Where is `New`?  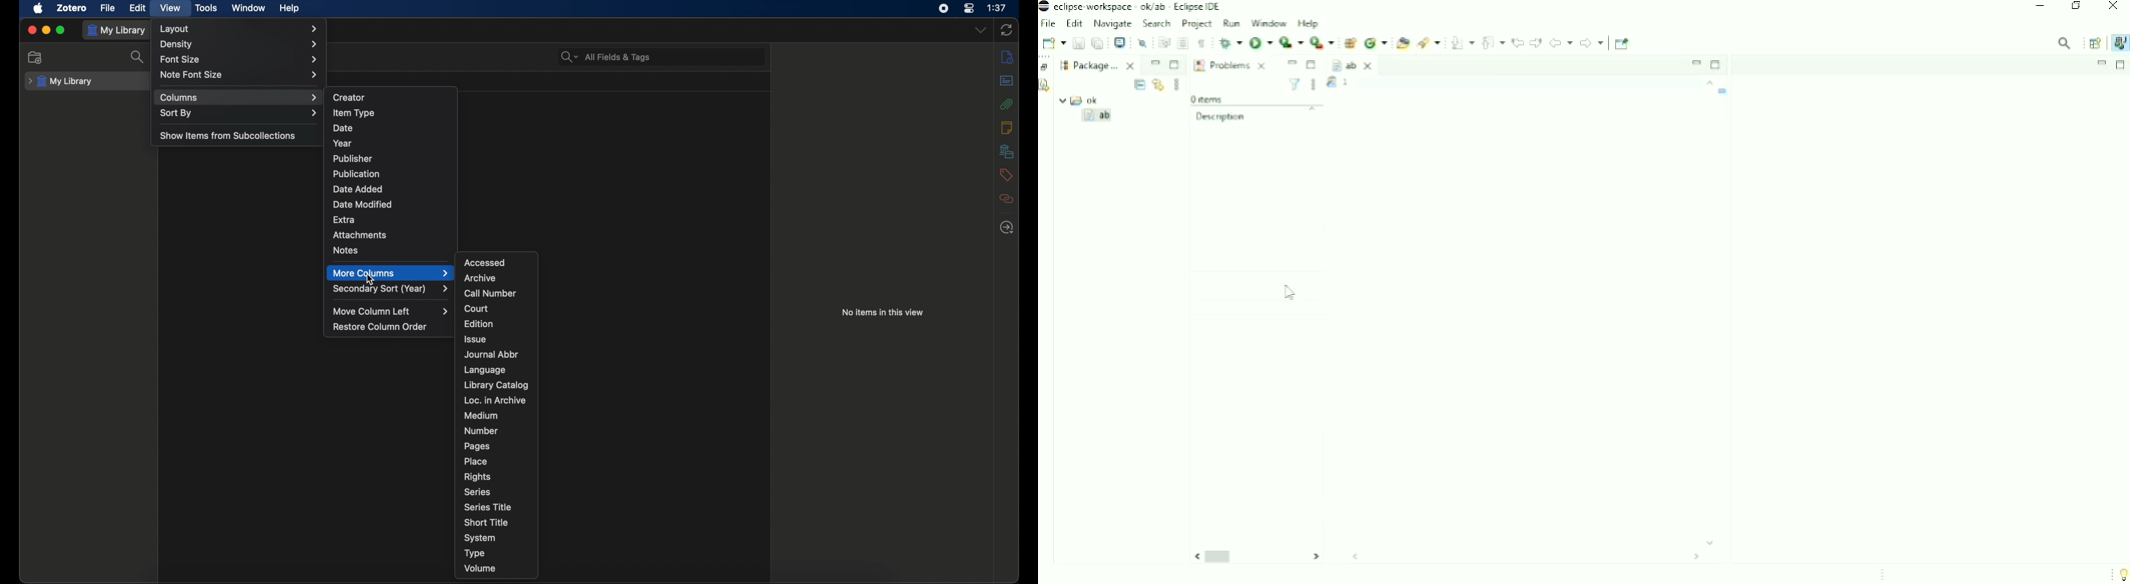 New is located at coordinates (1053, 43).